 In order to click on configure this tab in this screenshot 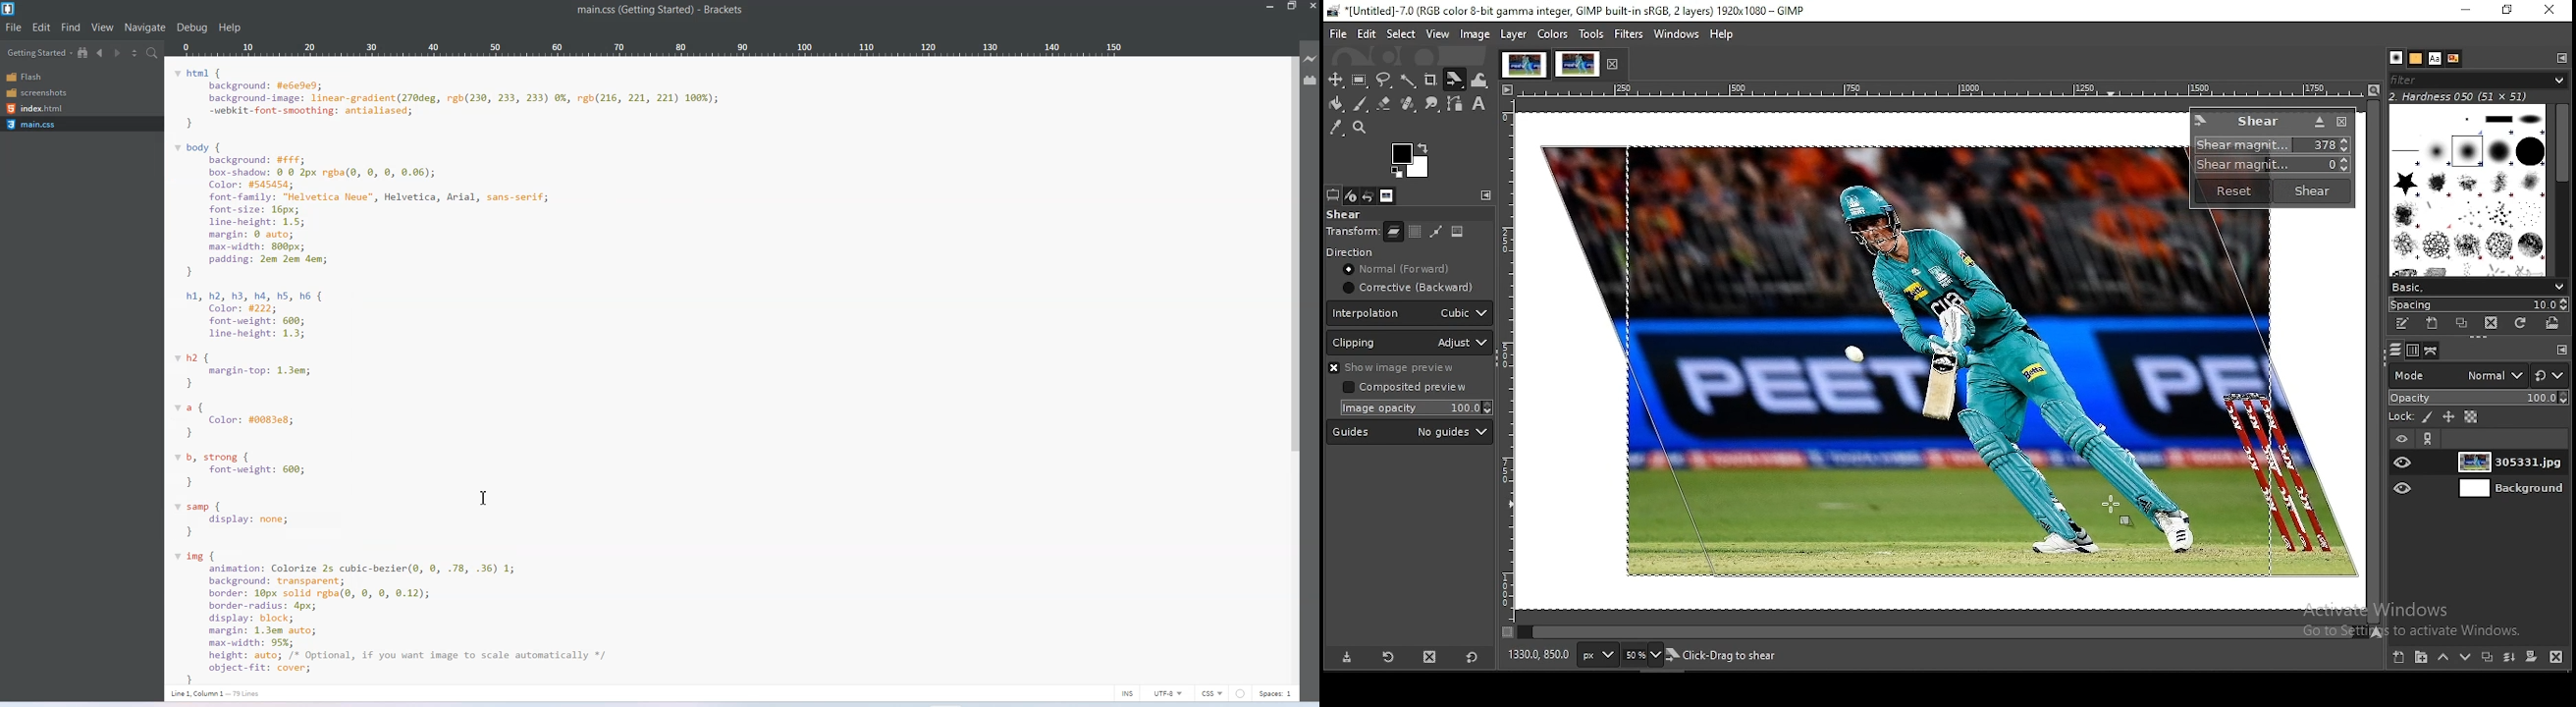, I will do `click(2562, 353)`.